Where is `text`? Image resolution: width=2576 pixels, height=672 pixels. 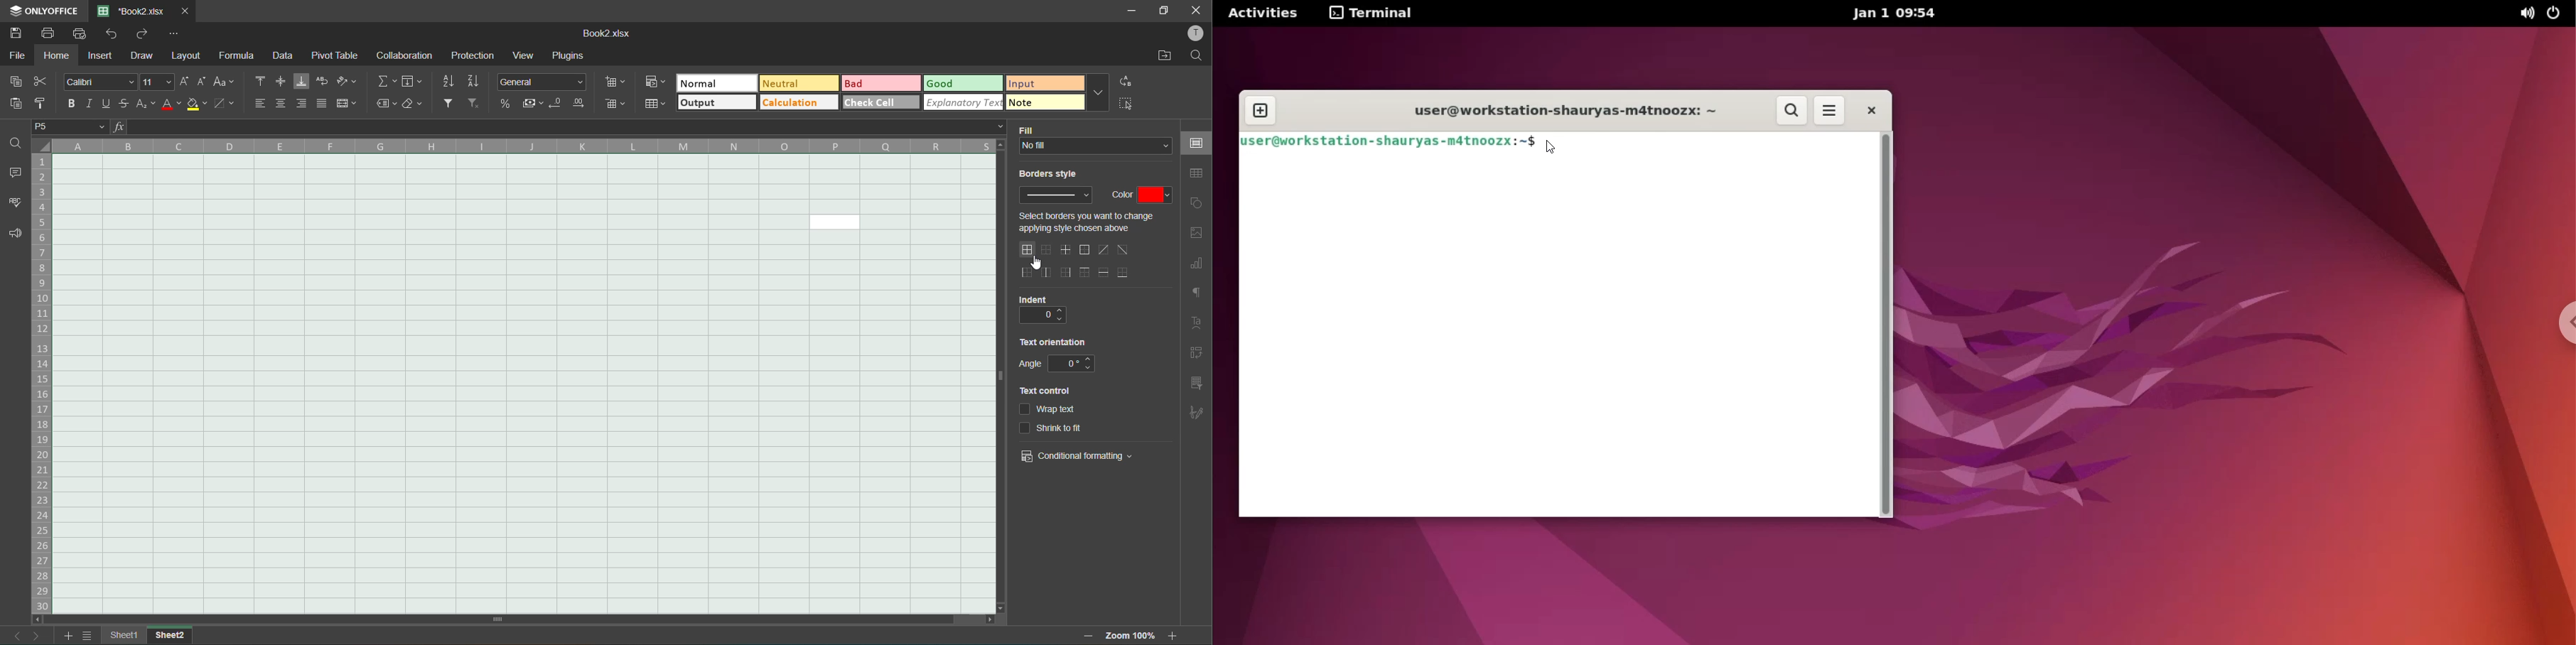
text is located at coordinates (1198, 325).